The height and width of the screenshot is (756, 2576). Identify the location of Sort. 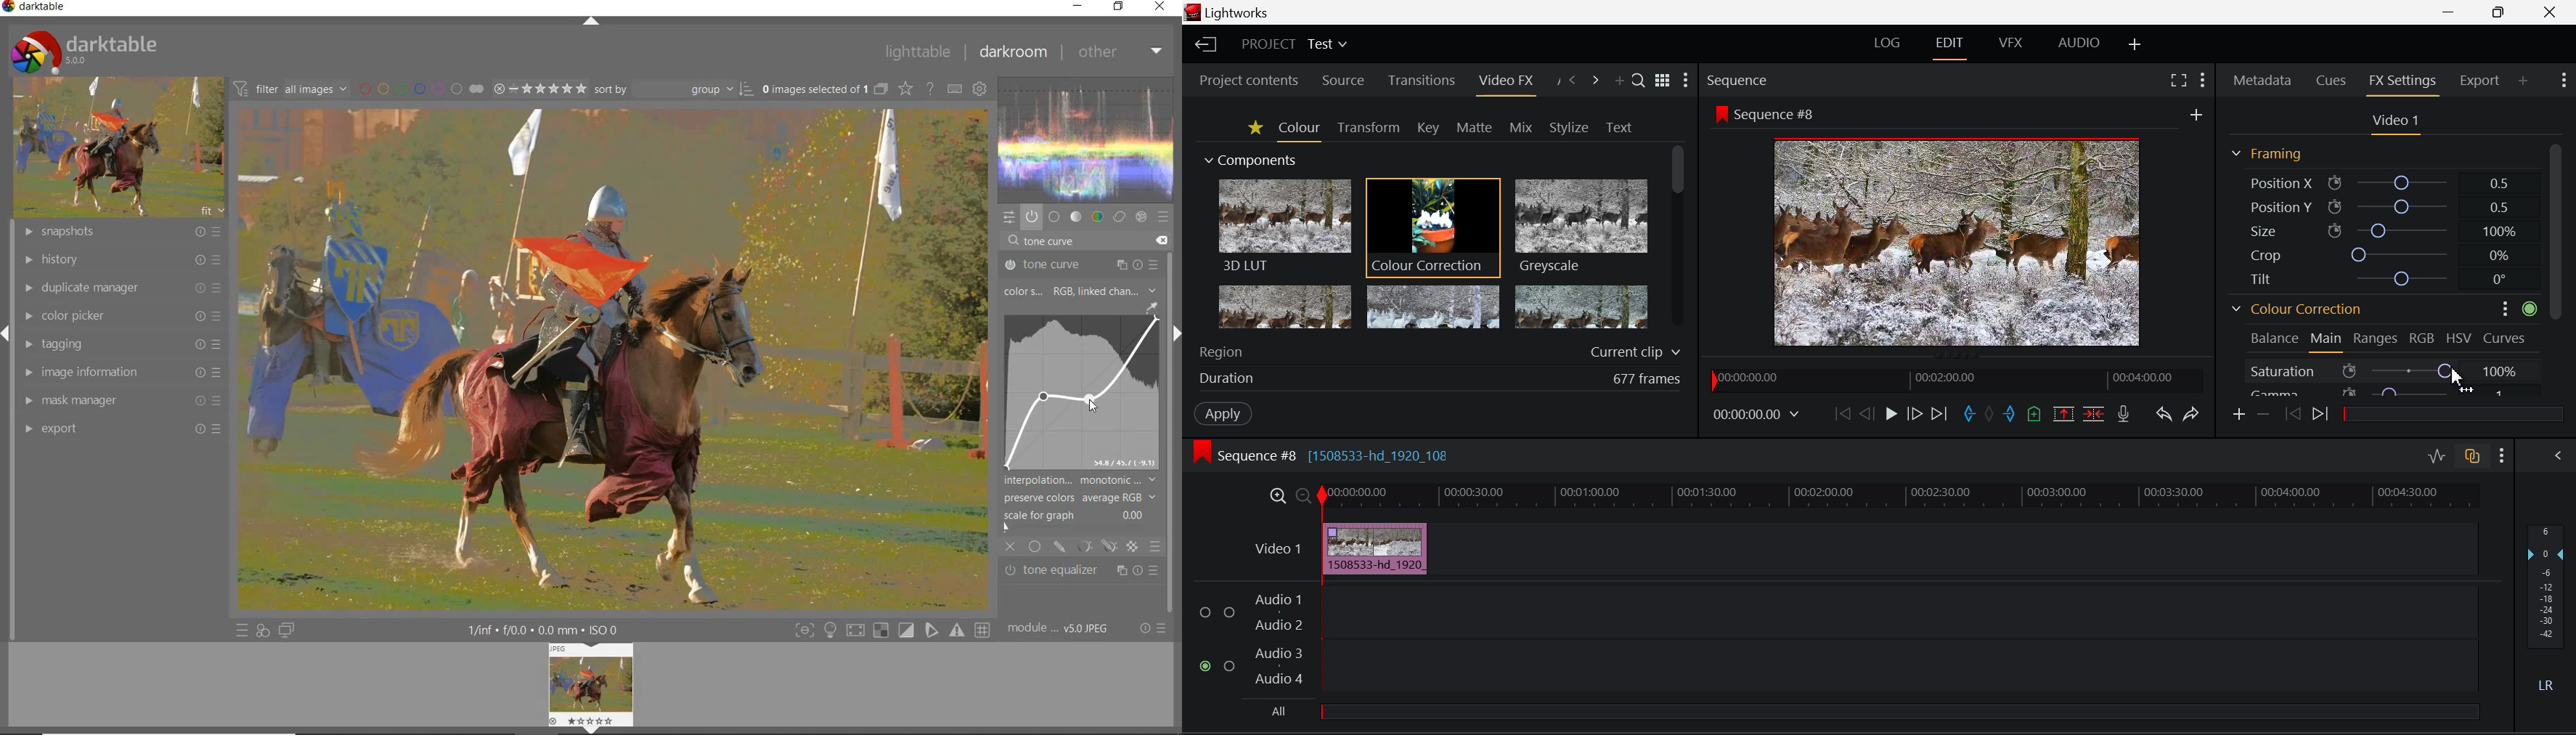
(674, 89).